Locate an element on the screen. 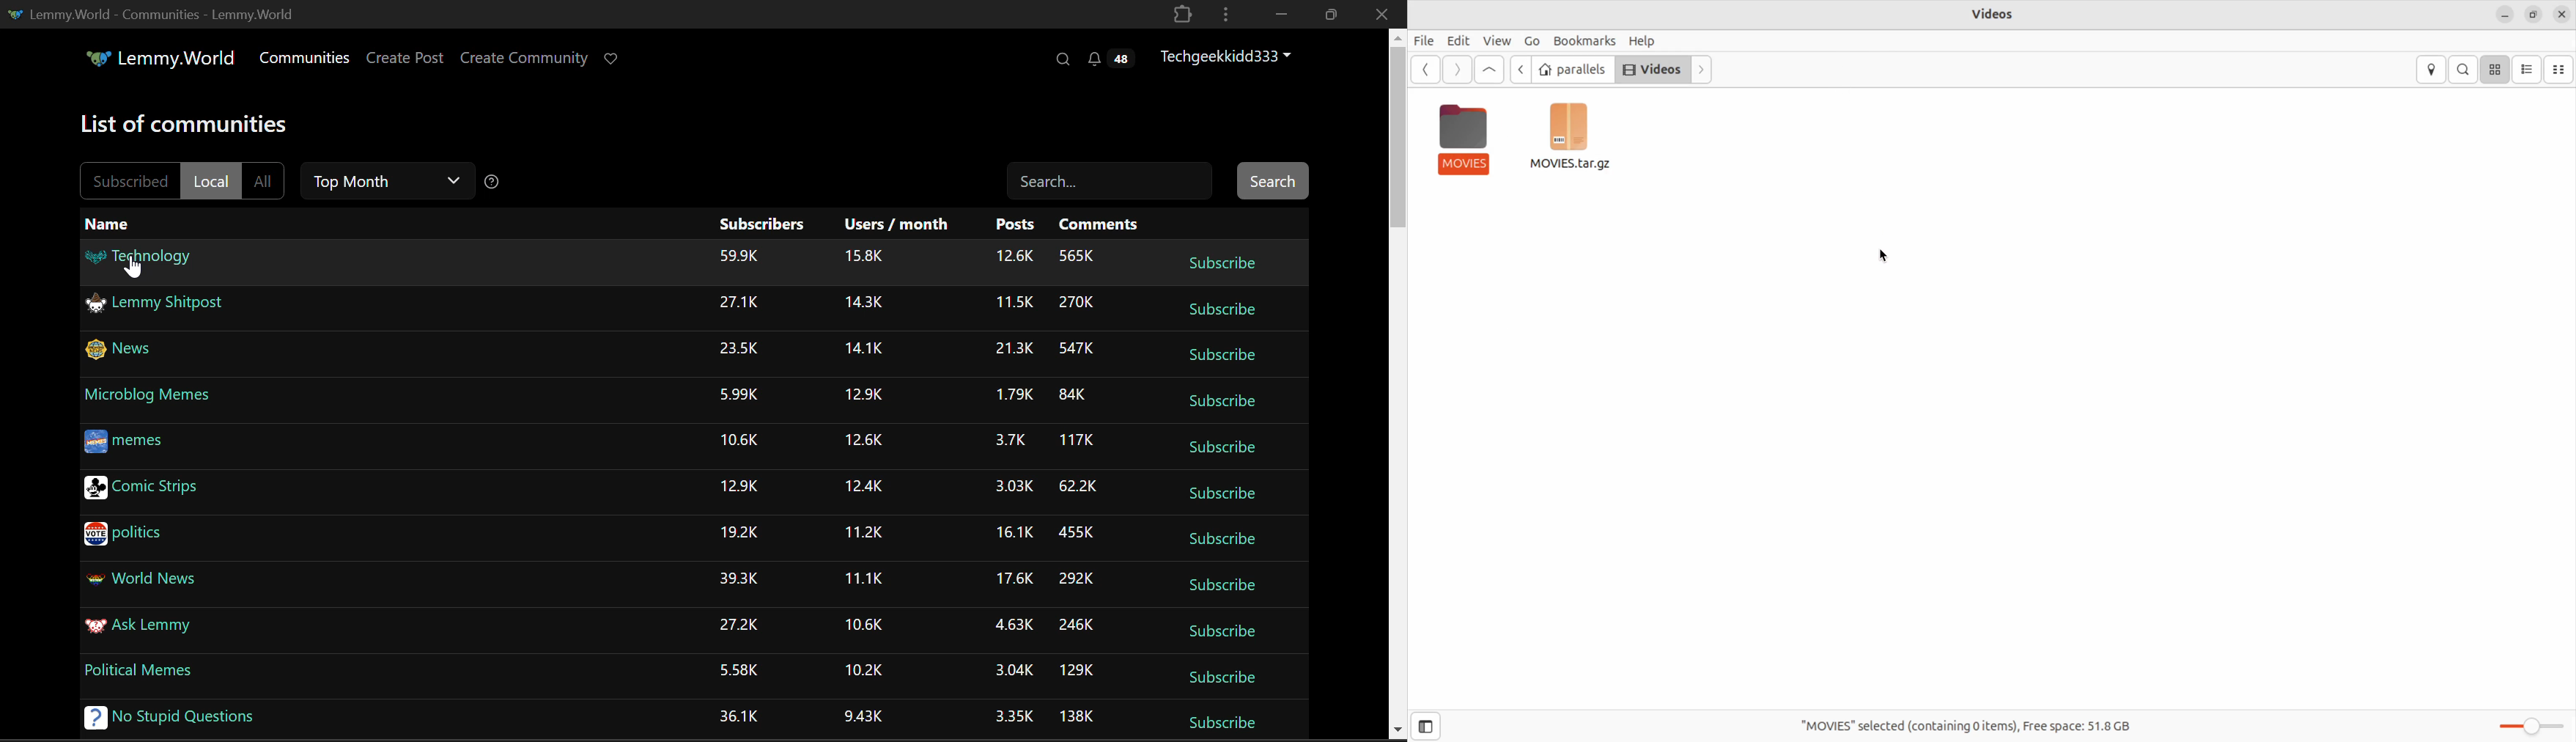  Amount is located at coordinates (860, 349).